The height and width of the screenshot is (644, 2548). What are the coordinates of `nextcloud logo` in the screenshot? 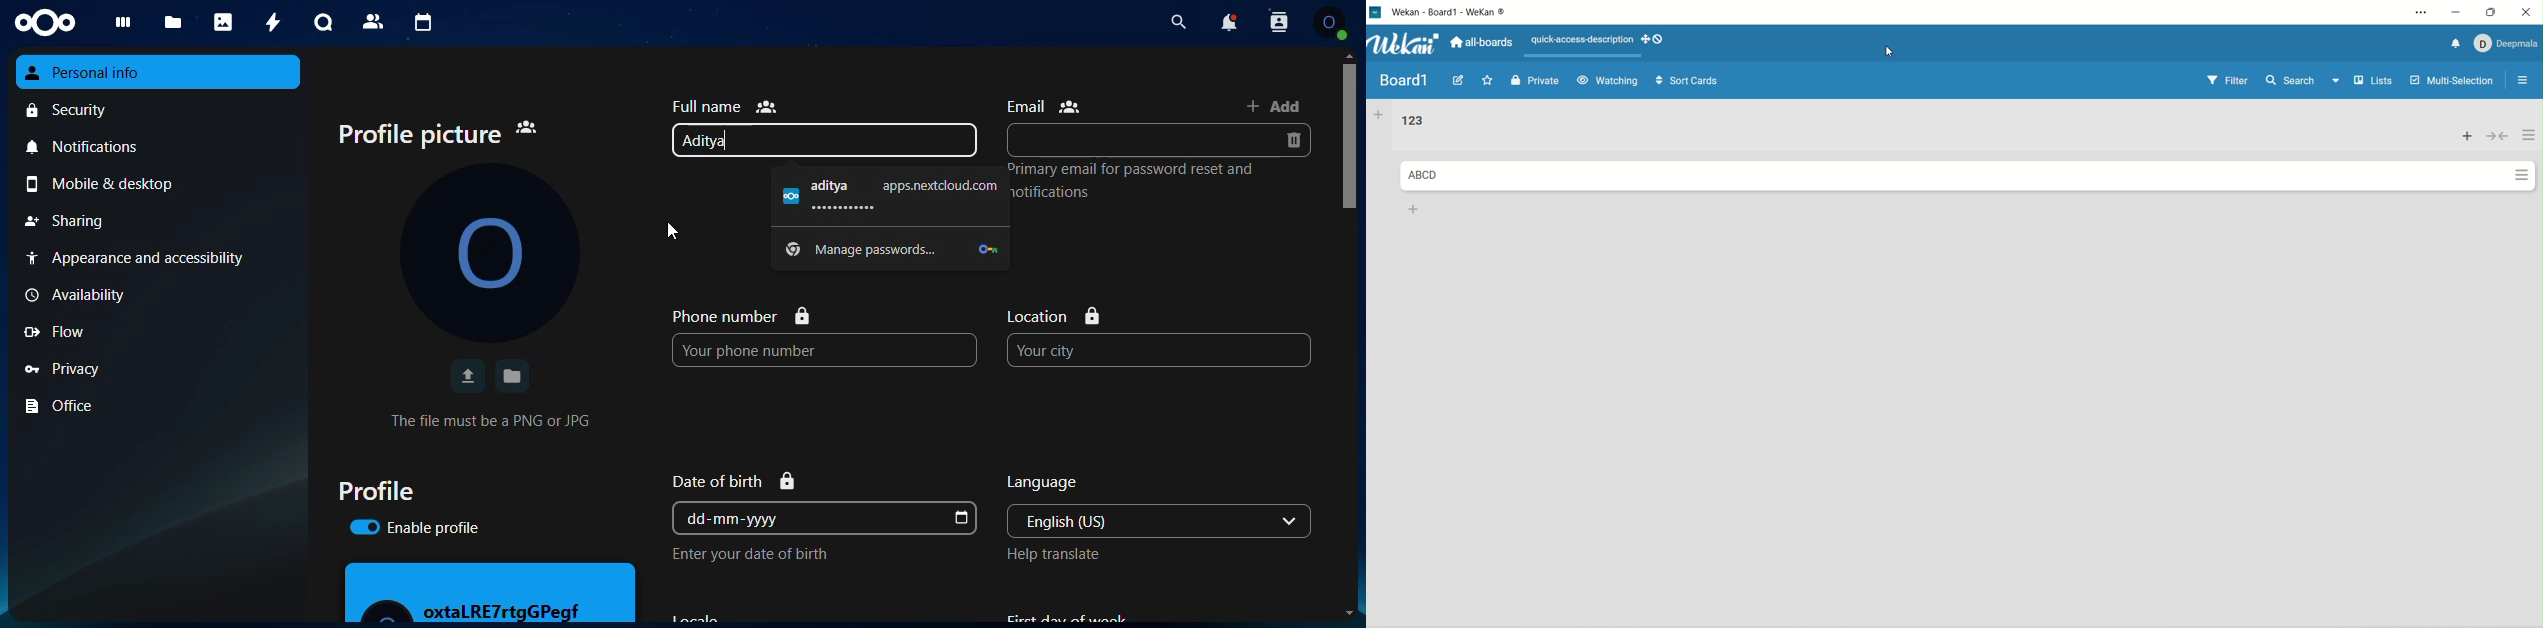 It's located at (45, 23).